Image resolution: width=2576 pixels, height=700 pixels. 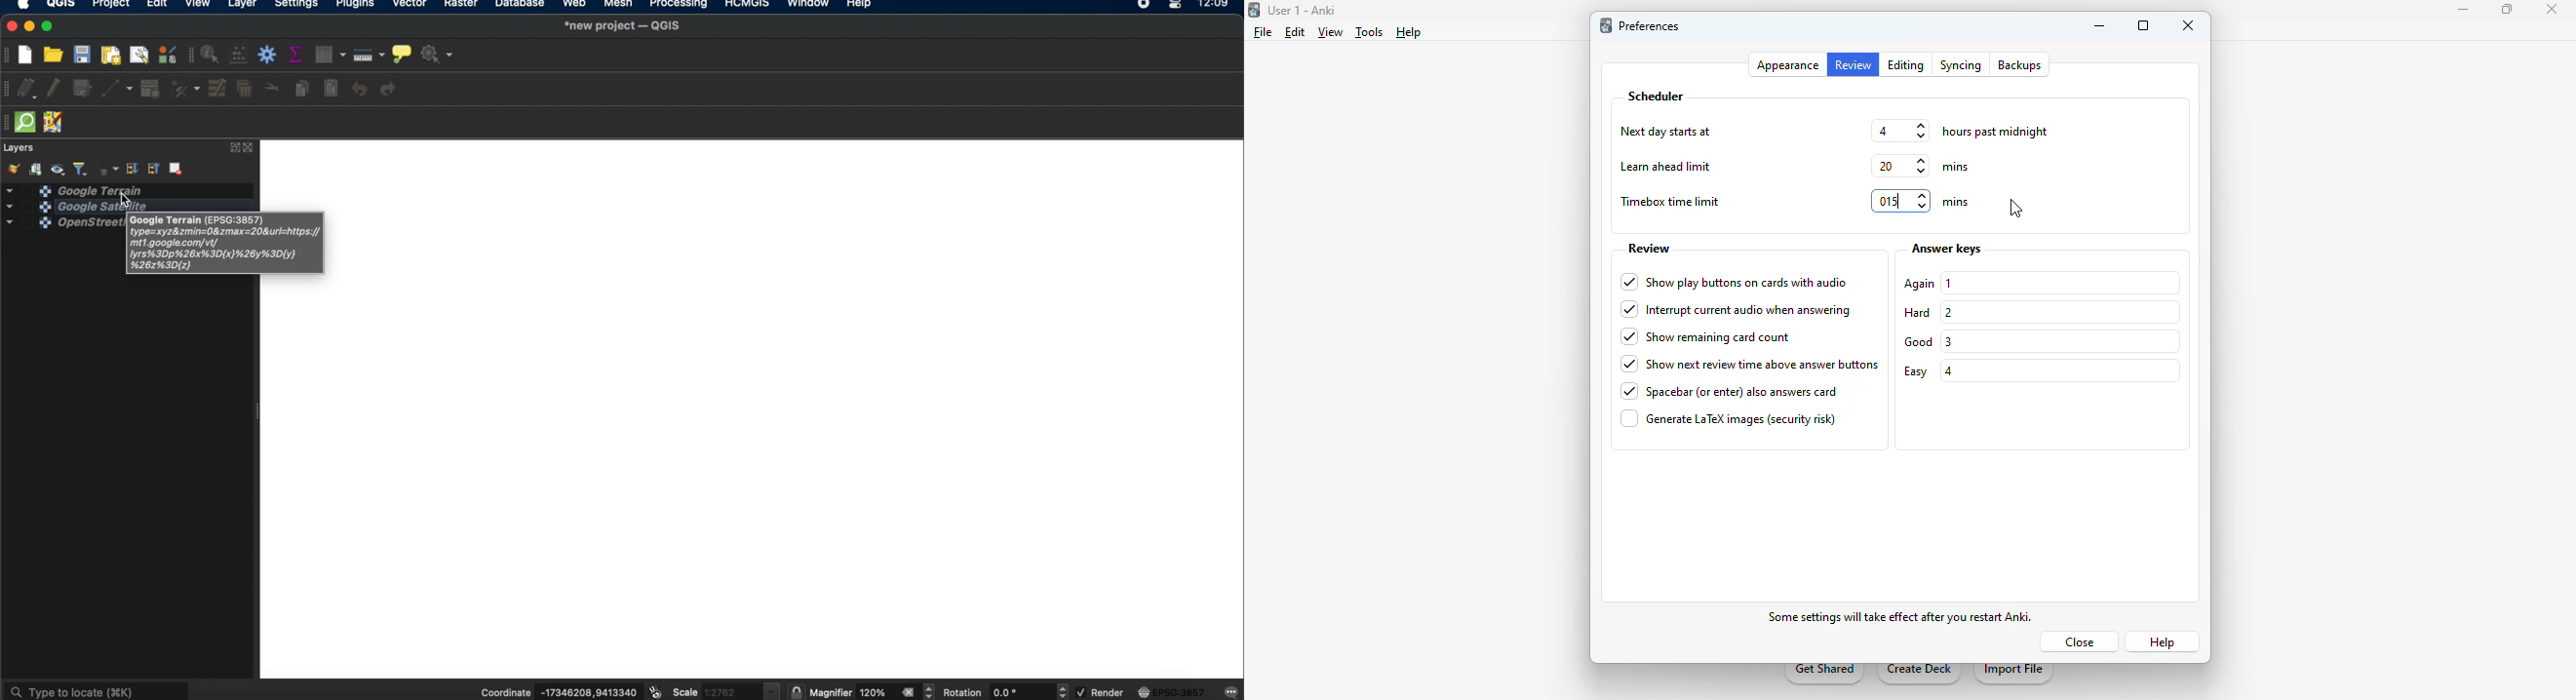 I want to click on good, so click(x=1920, y=341).